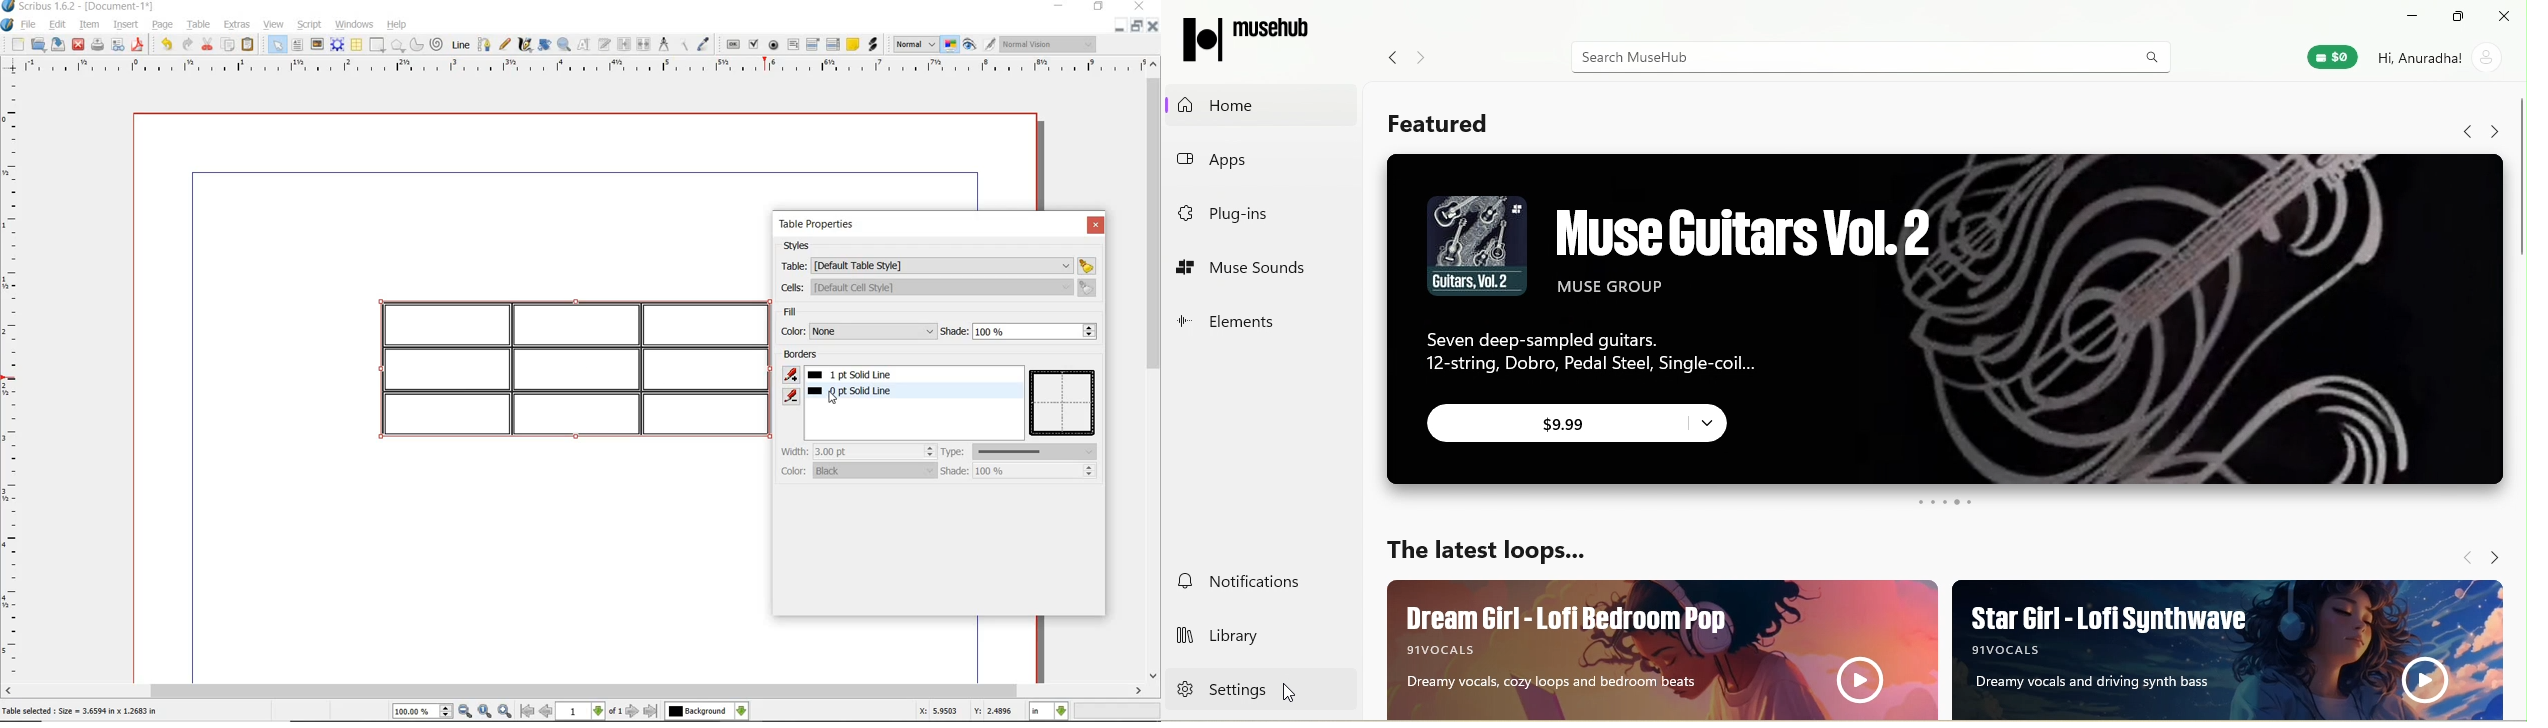 The height and width of the screenshot is (728, 2548). Describe the element at coordinates (57, 44) in the screenshot. I see `save` at that location.